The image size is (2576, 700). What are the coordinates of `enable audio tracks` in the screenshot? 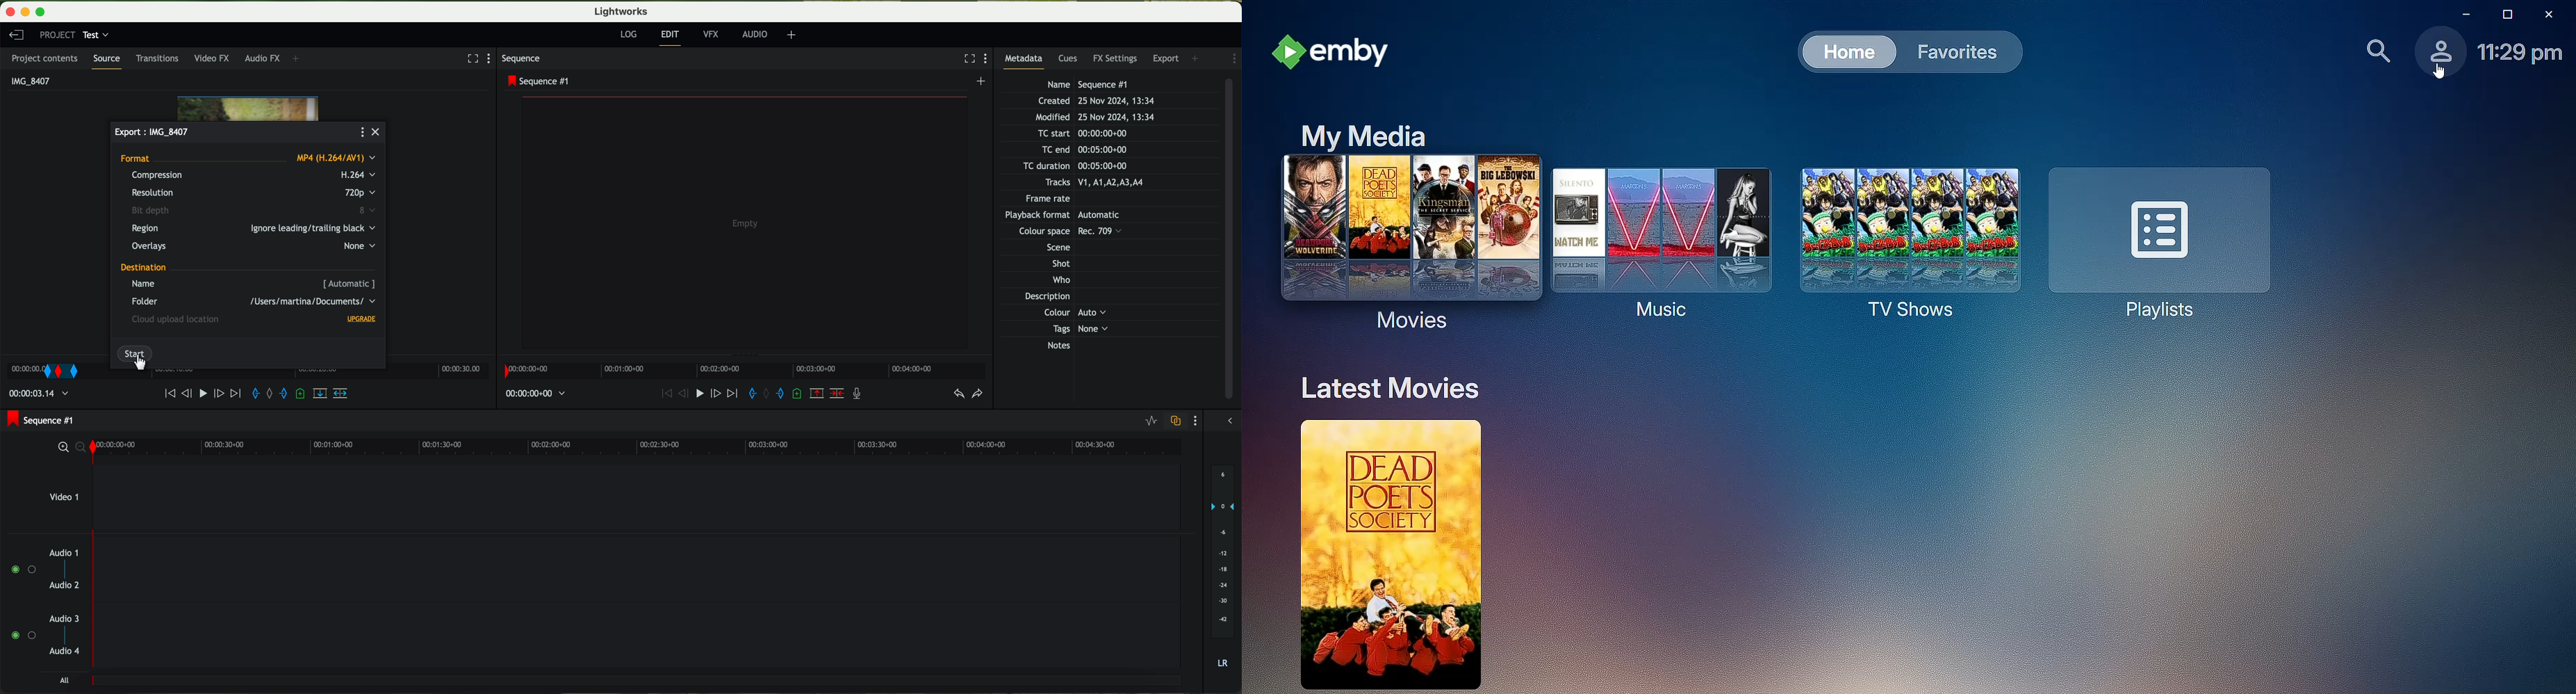 It's located at (22, 603).